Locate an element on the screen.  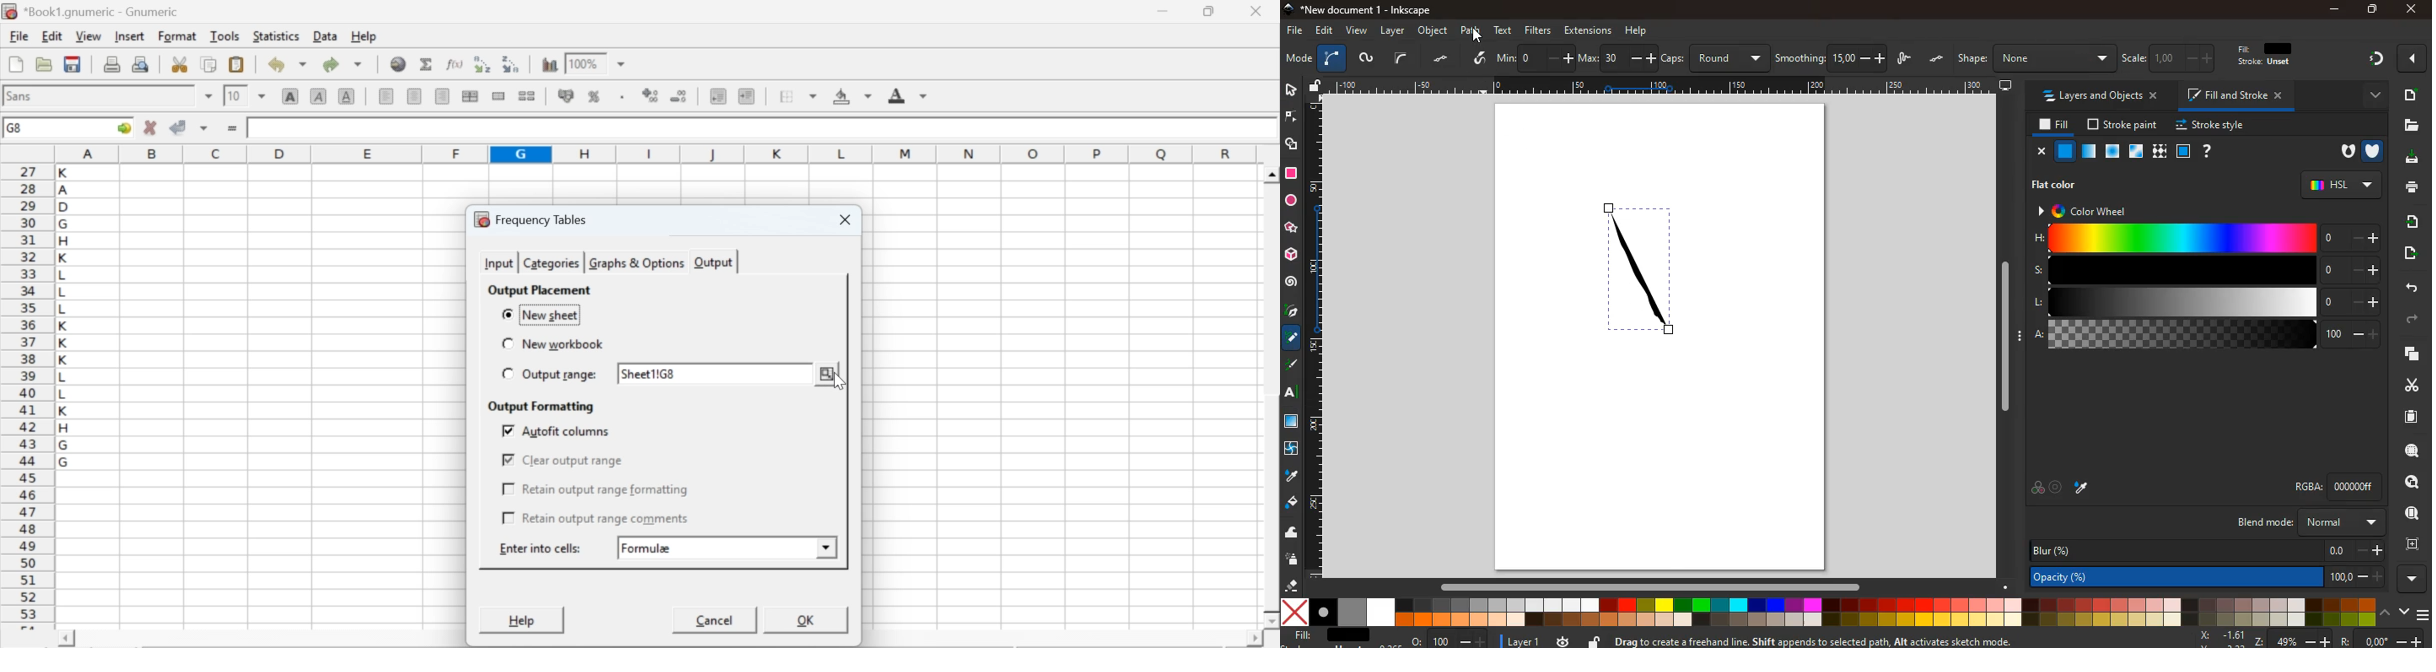
fill and stroke is located at coordinates (2238, 94).